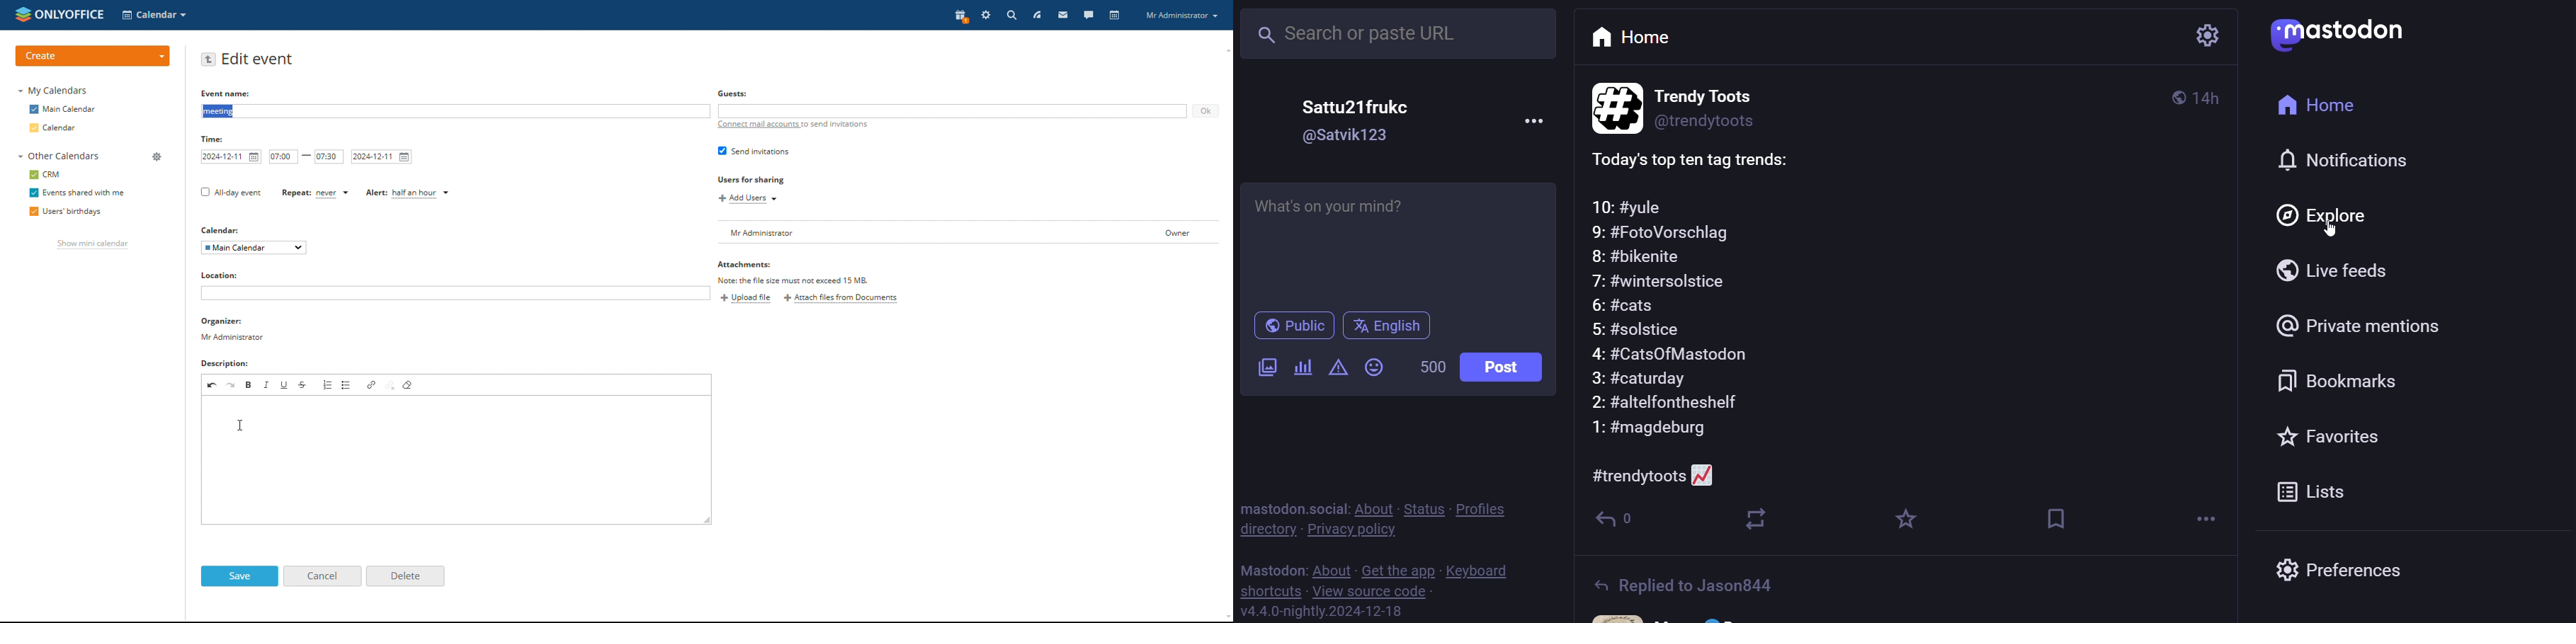 The height and width of the screenshot is (644, 2576). Describe the element at coordinates (2317, 105) in the screenshot. I see `home` at that location.